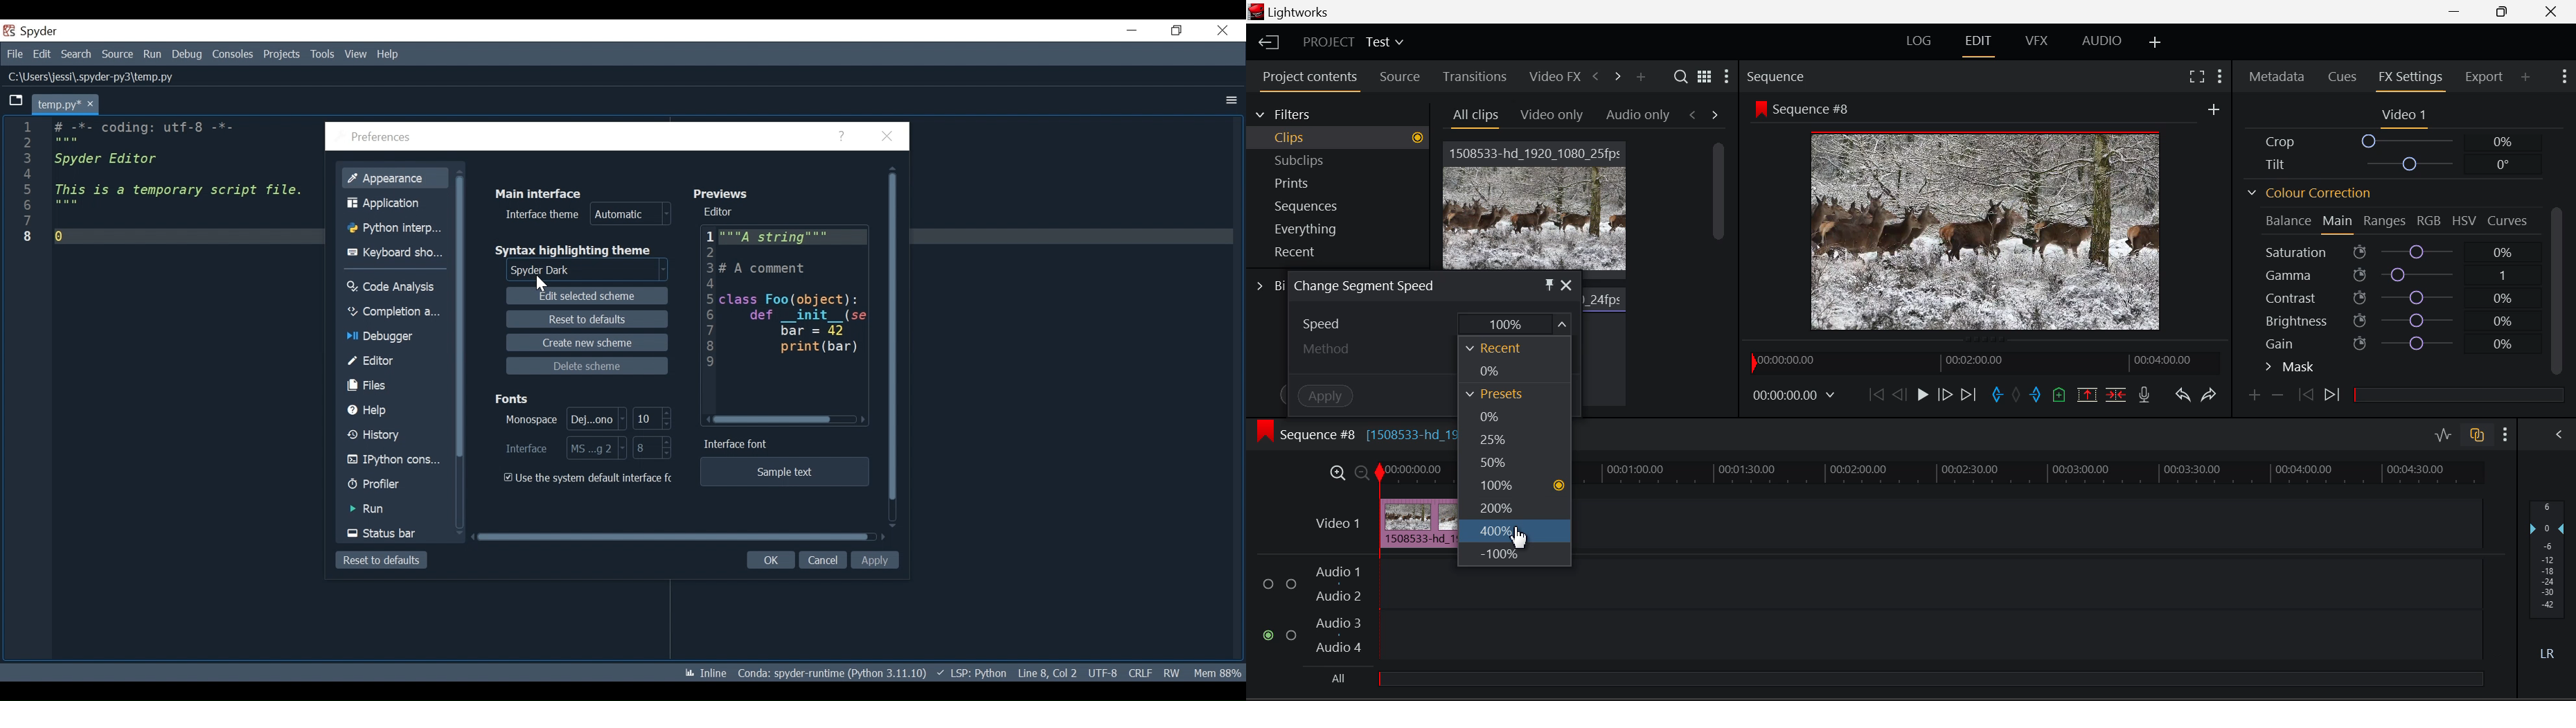 Image resolution: width=2576 pixels, height=728 pixels. What do you see at coordinates (1507, 371) in the screenshot?
I see `0%` at bounding box center [1507, 371].